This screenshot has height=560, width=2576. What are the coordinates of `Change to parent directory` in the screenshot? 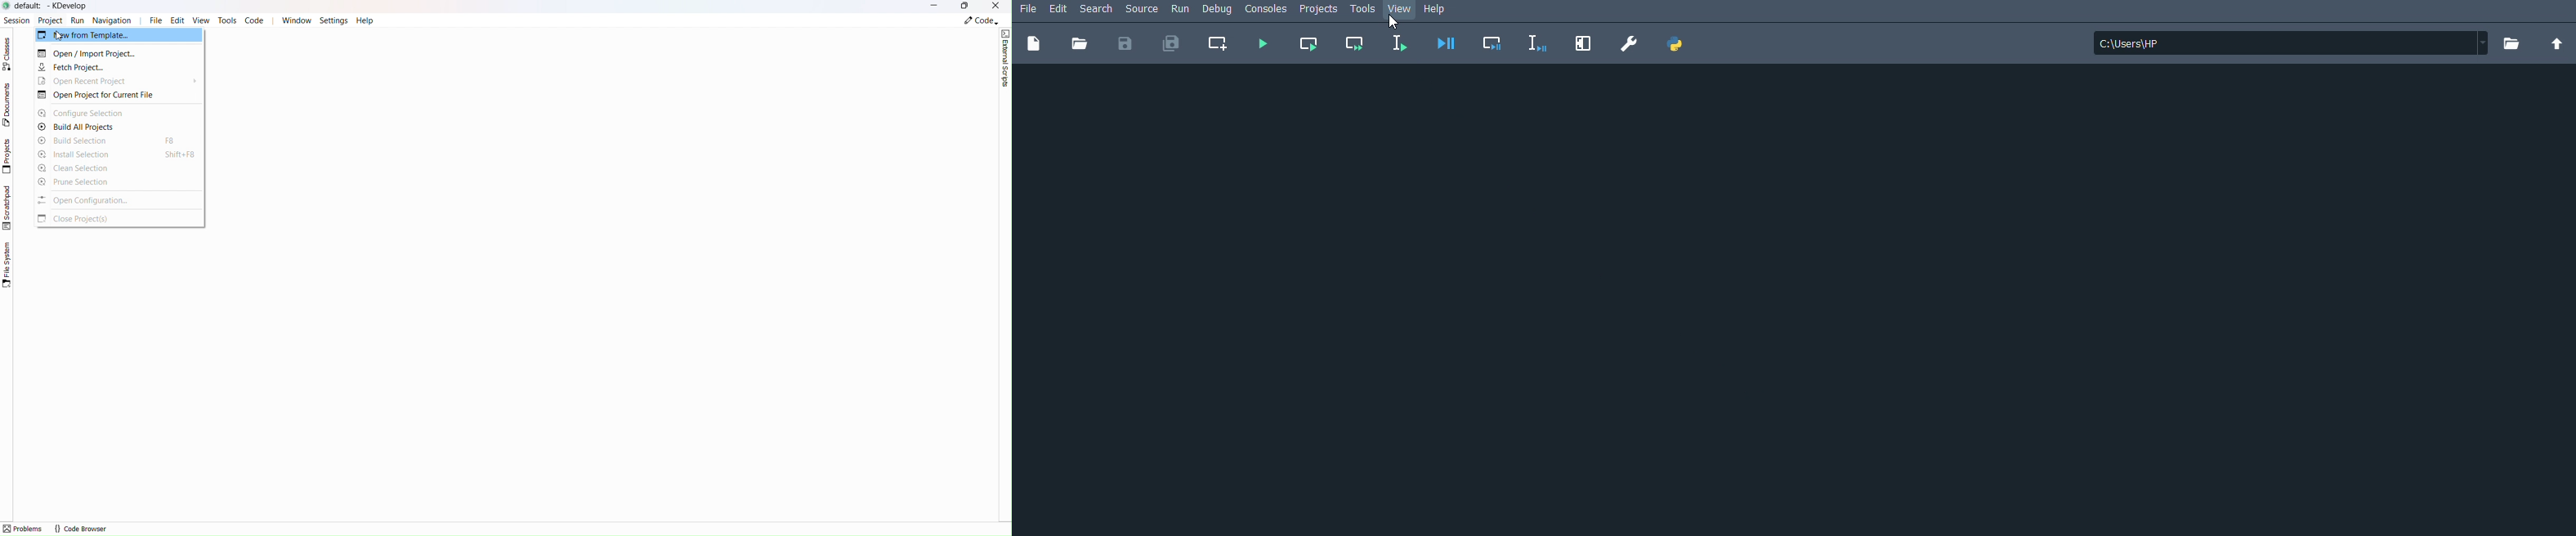 It's located at (2559, 43).